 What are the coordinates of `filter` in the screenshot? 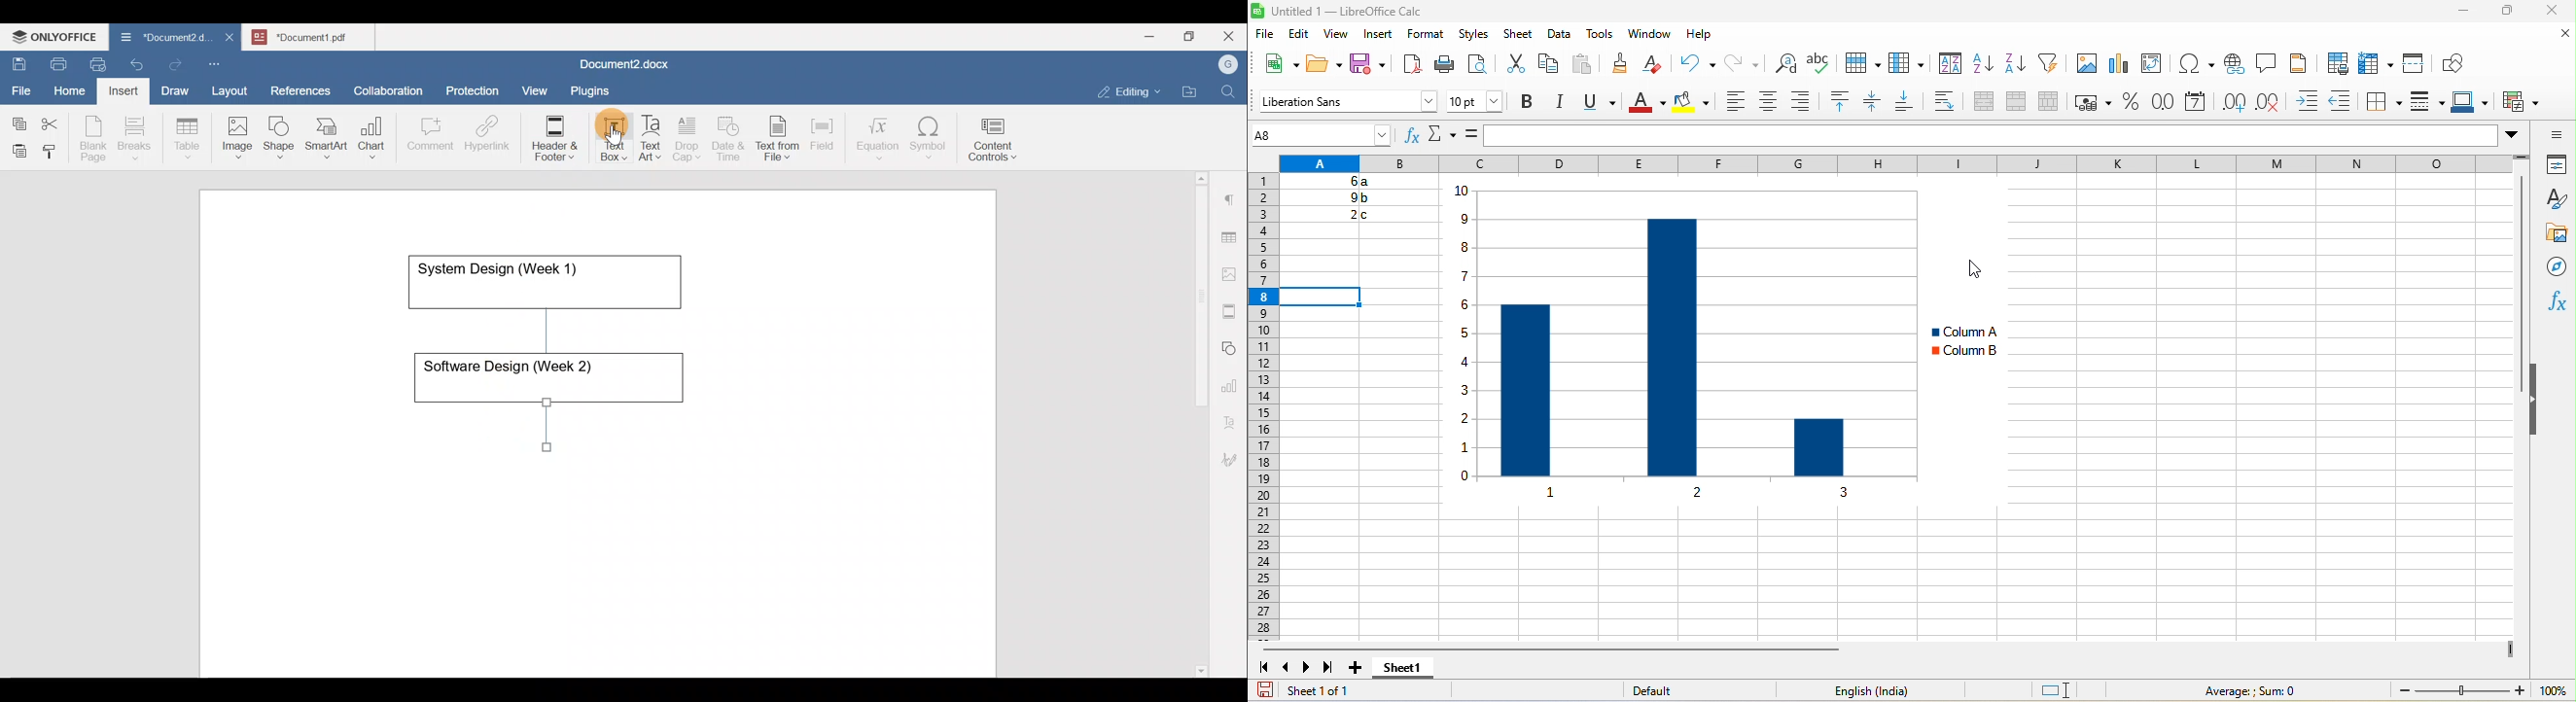 It's located at (2051, 67).